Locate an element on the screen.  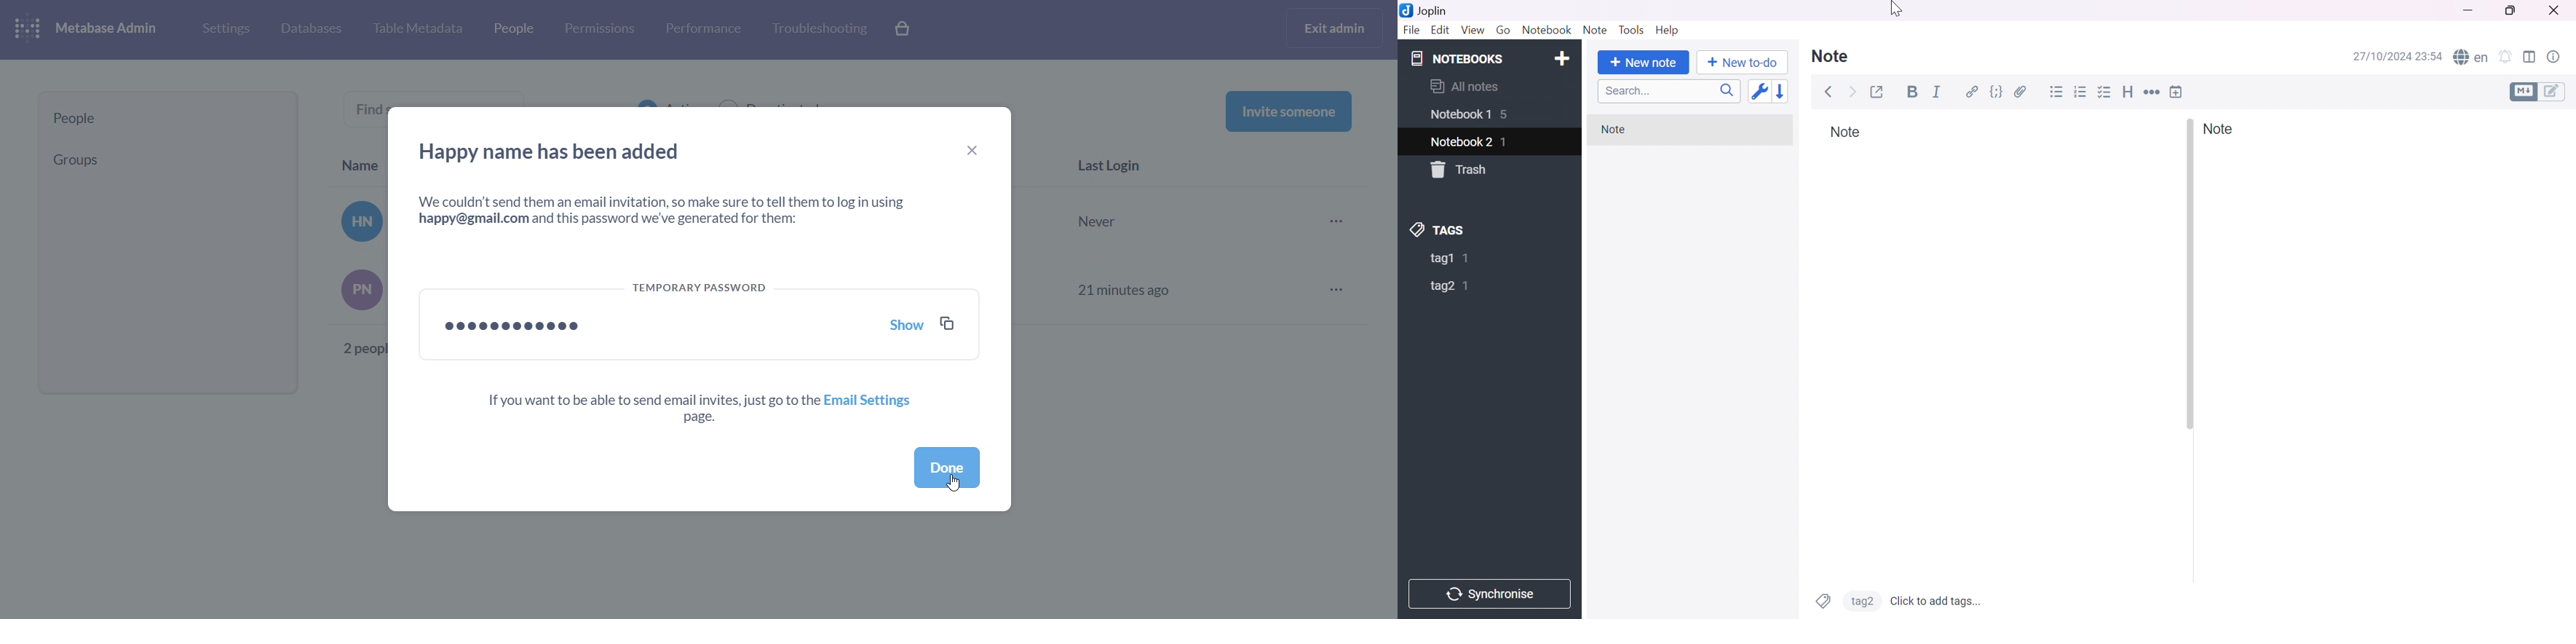
Click to add tags is located at coordinates (1937, 599).